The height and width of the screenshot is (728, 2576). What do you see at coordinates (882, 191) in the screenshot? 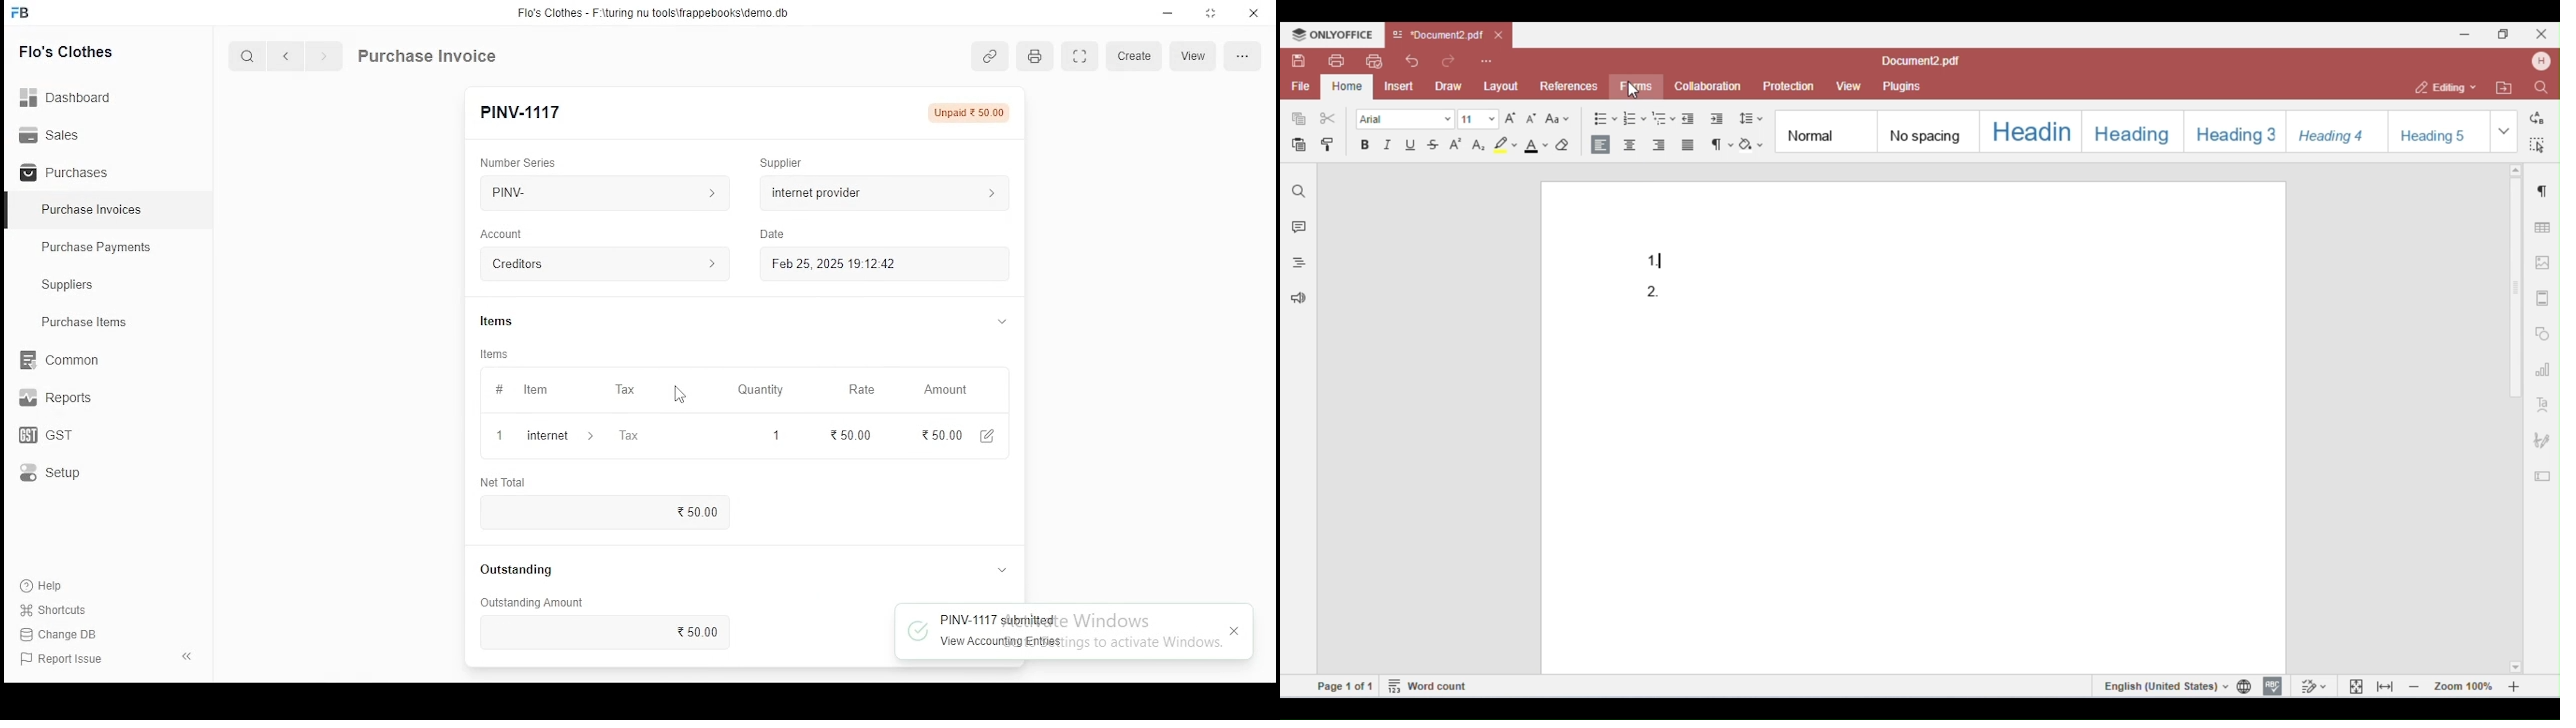
I see `supplier` at bounding box center [882, 191].